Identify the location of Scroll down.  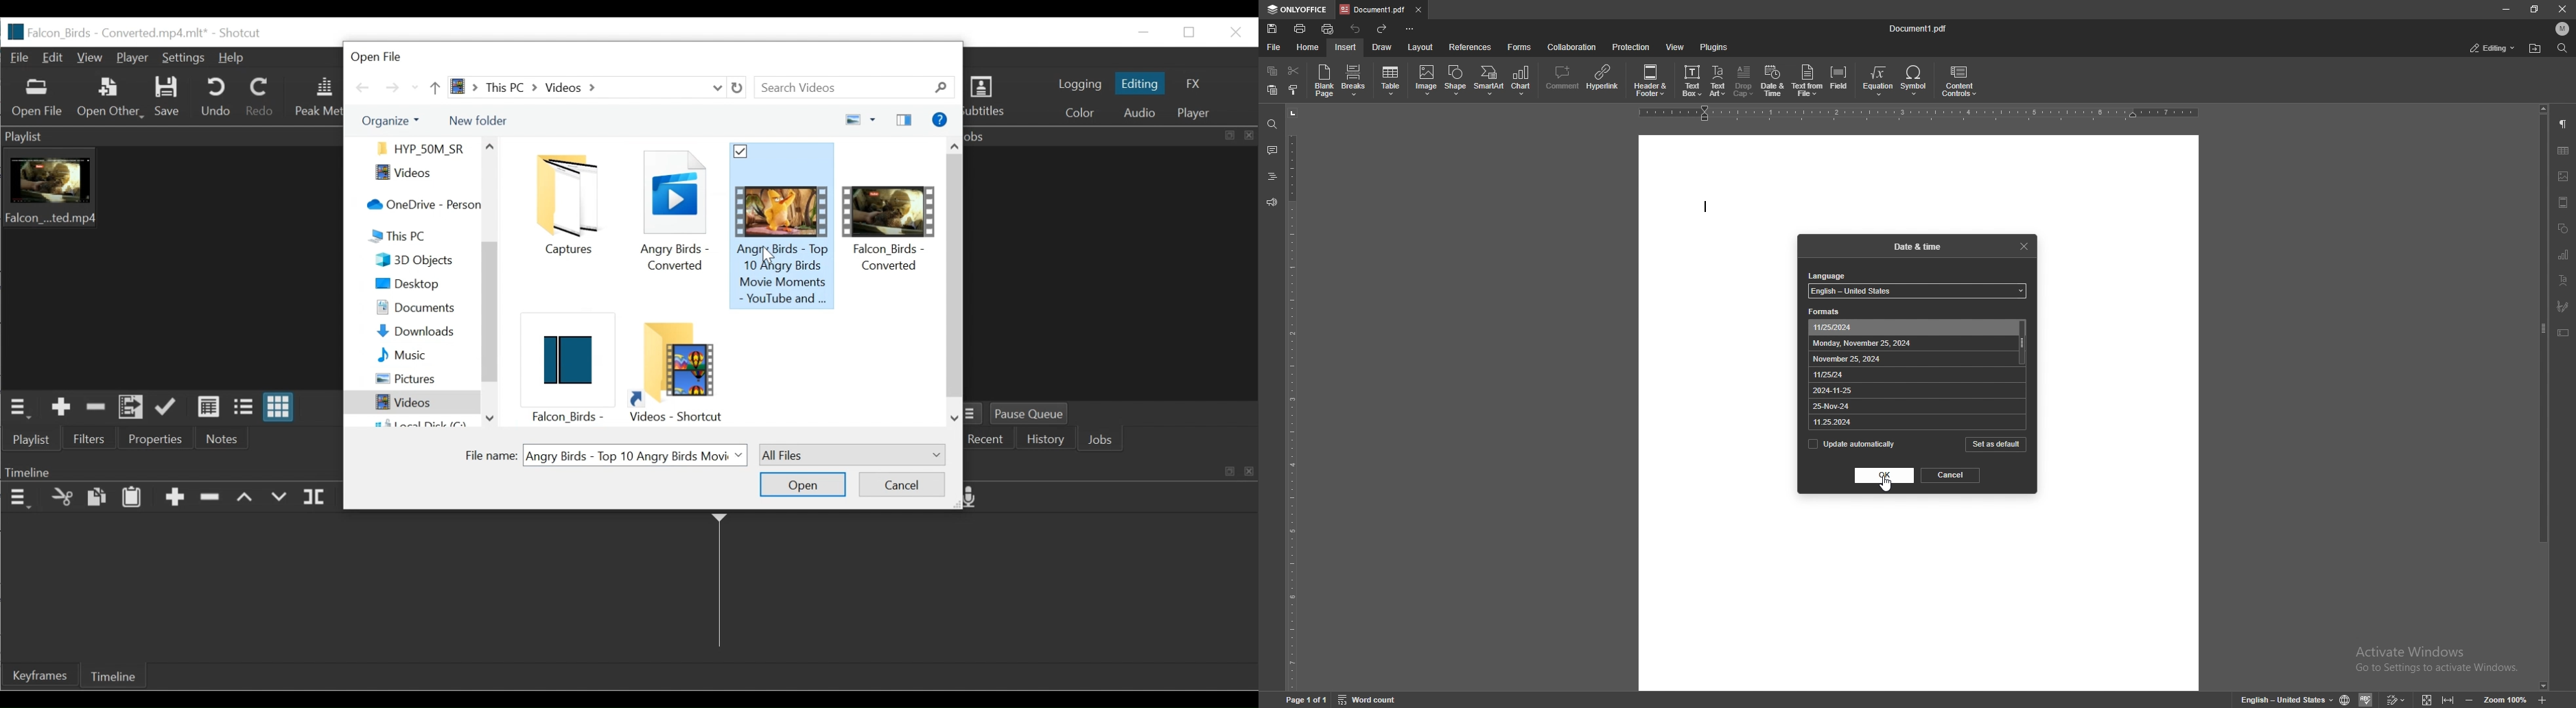
(488, 418).